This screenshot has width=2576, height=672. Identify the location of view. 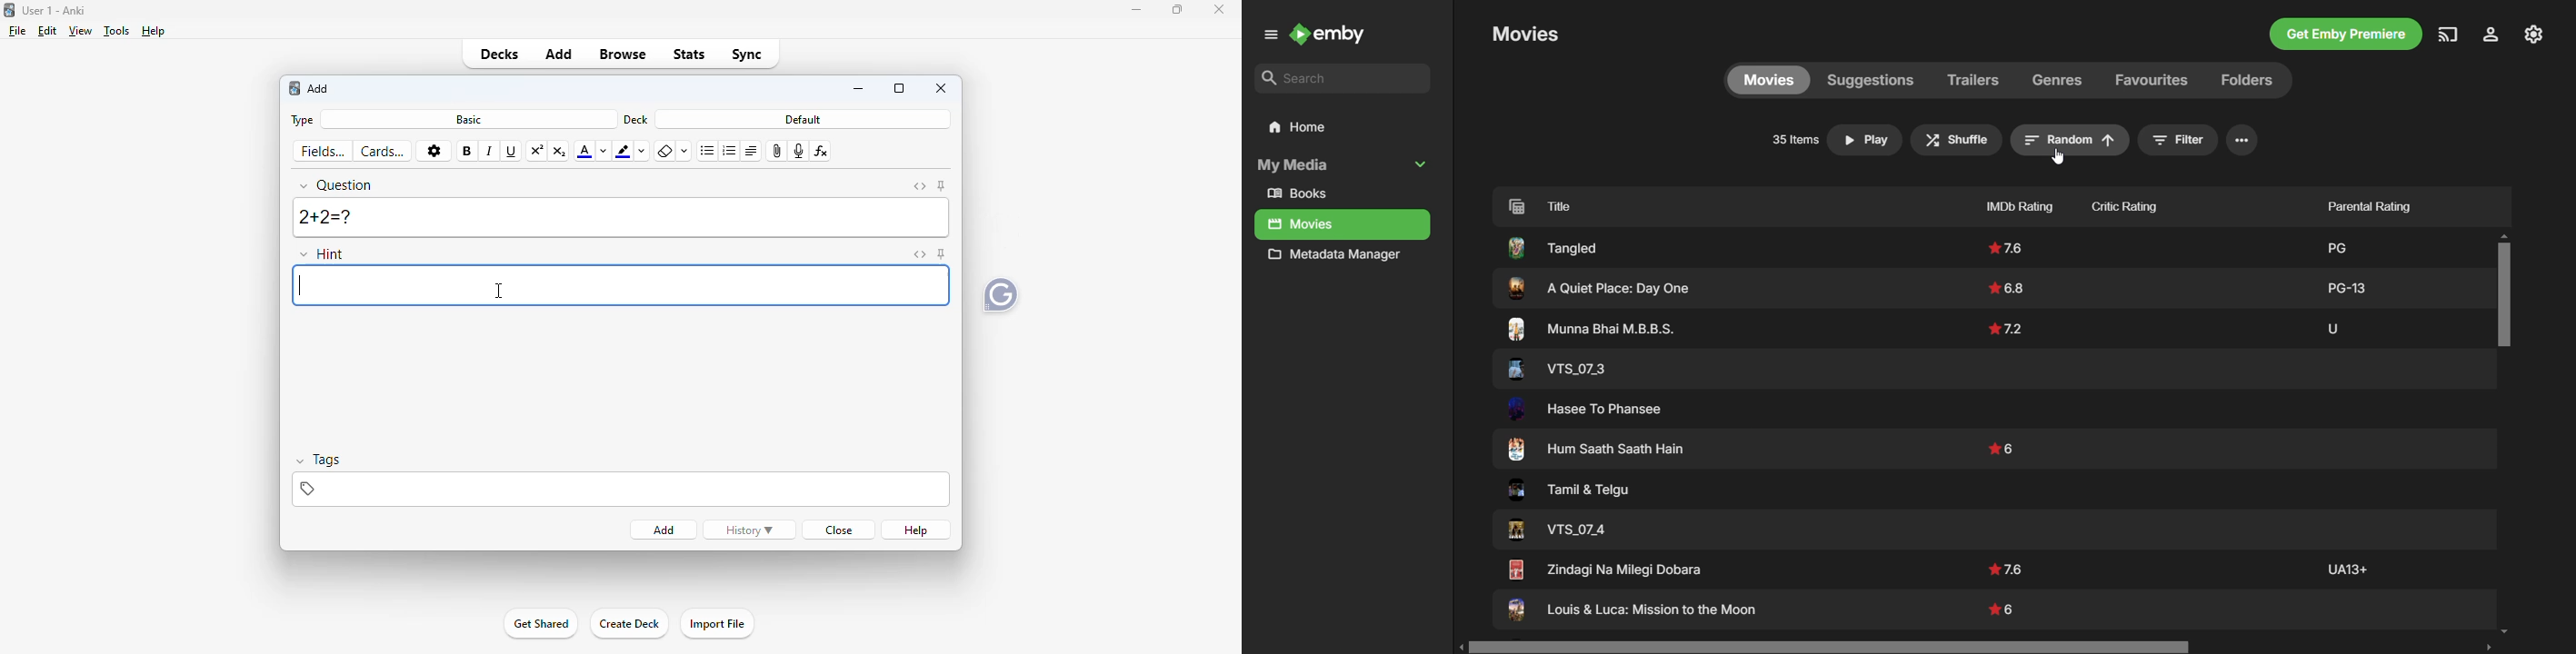
(81, 32).